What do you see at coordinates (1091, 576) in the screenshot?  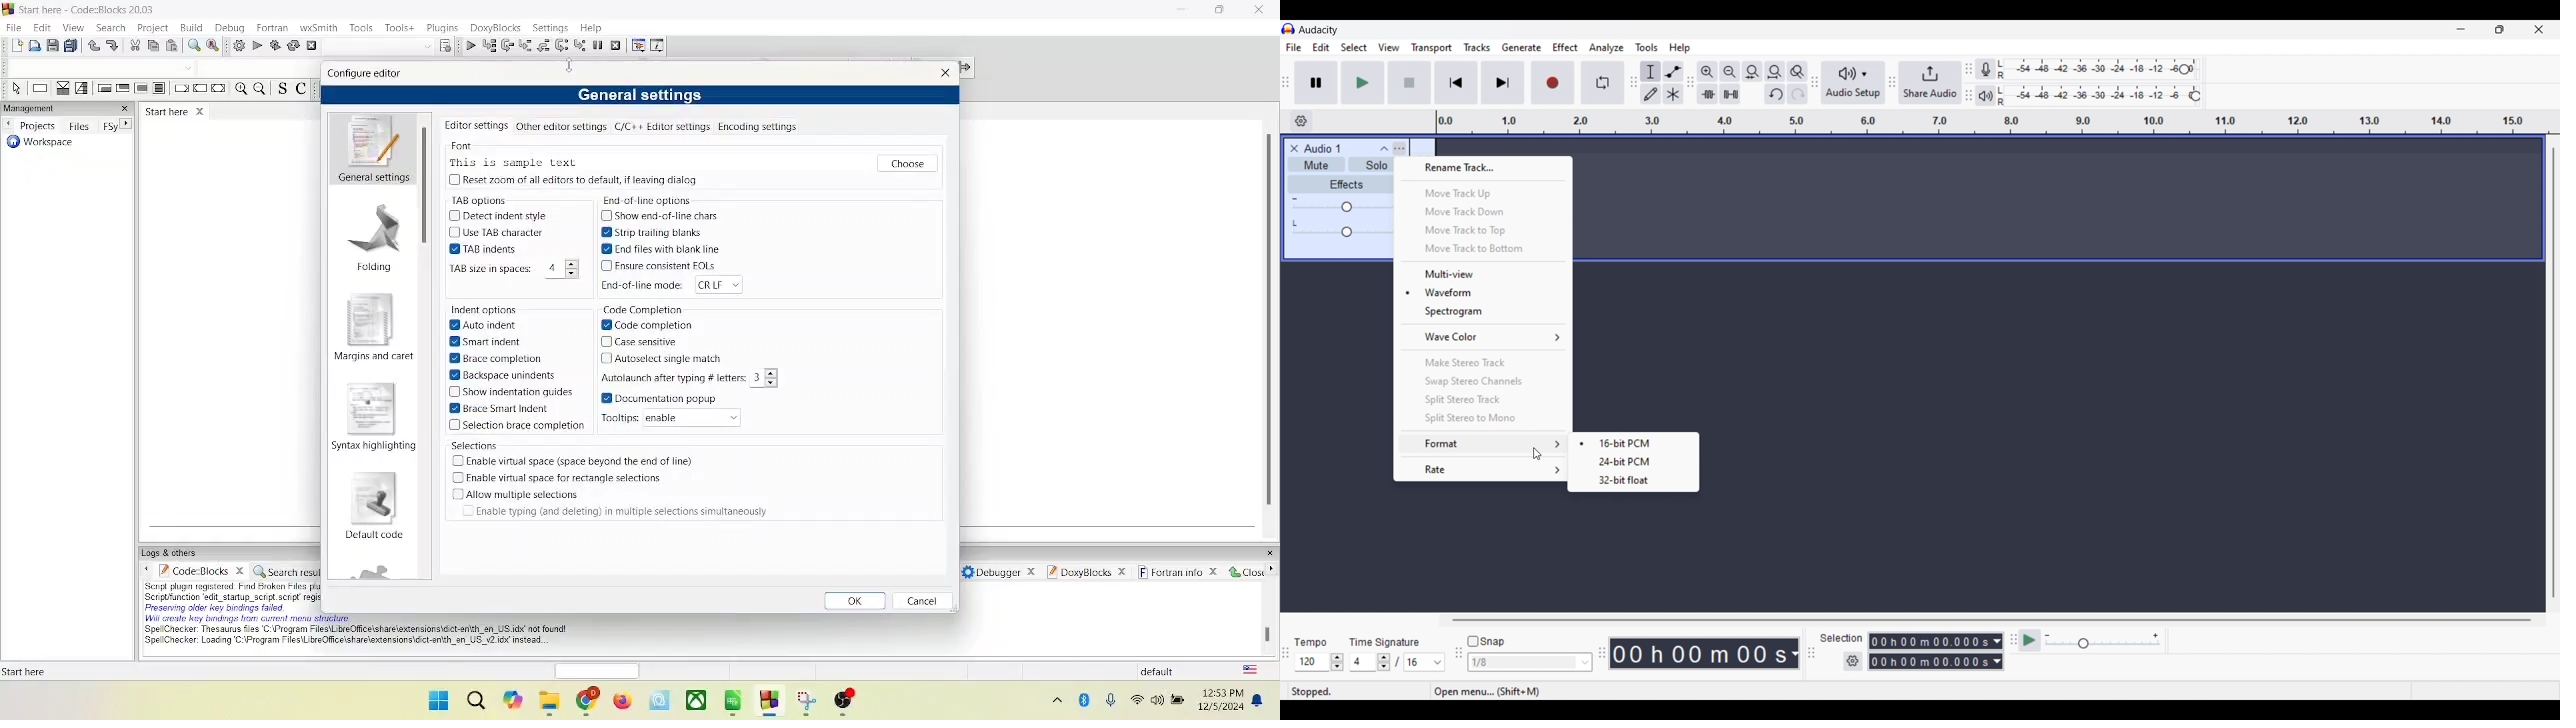 I see `doxyblocks` at bounding box center [1091, 576].